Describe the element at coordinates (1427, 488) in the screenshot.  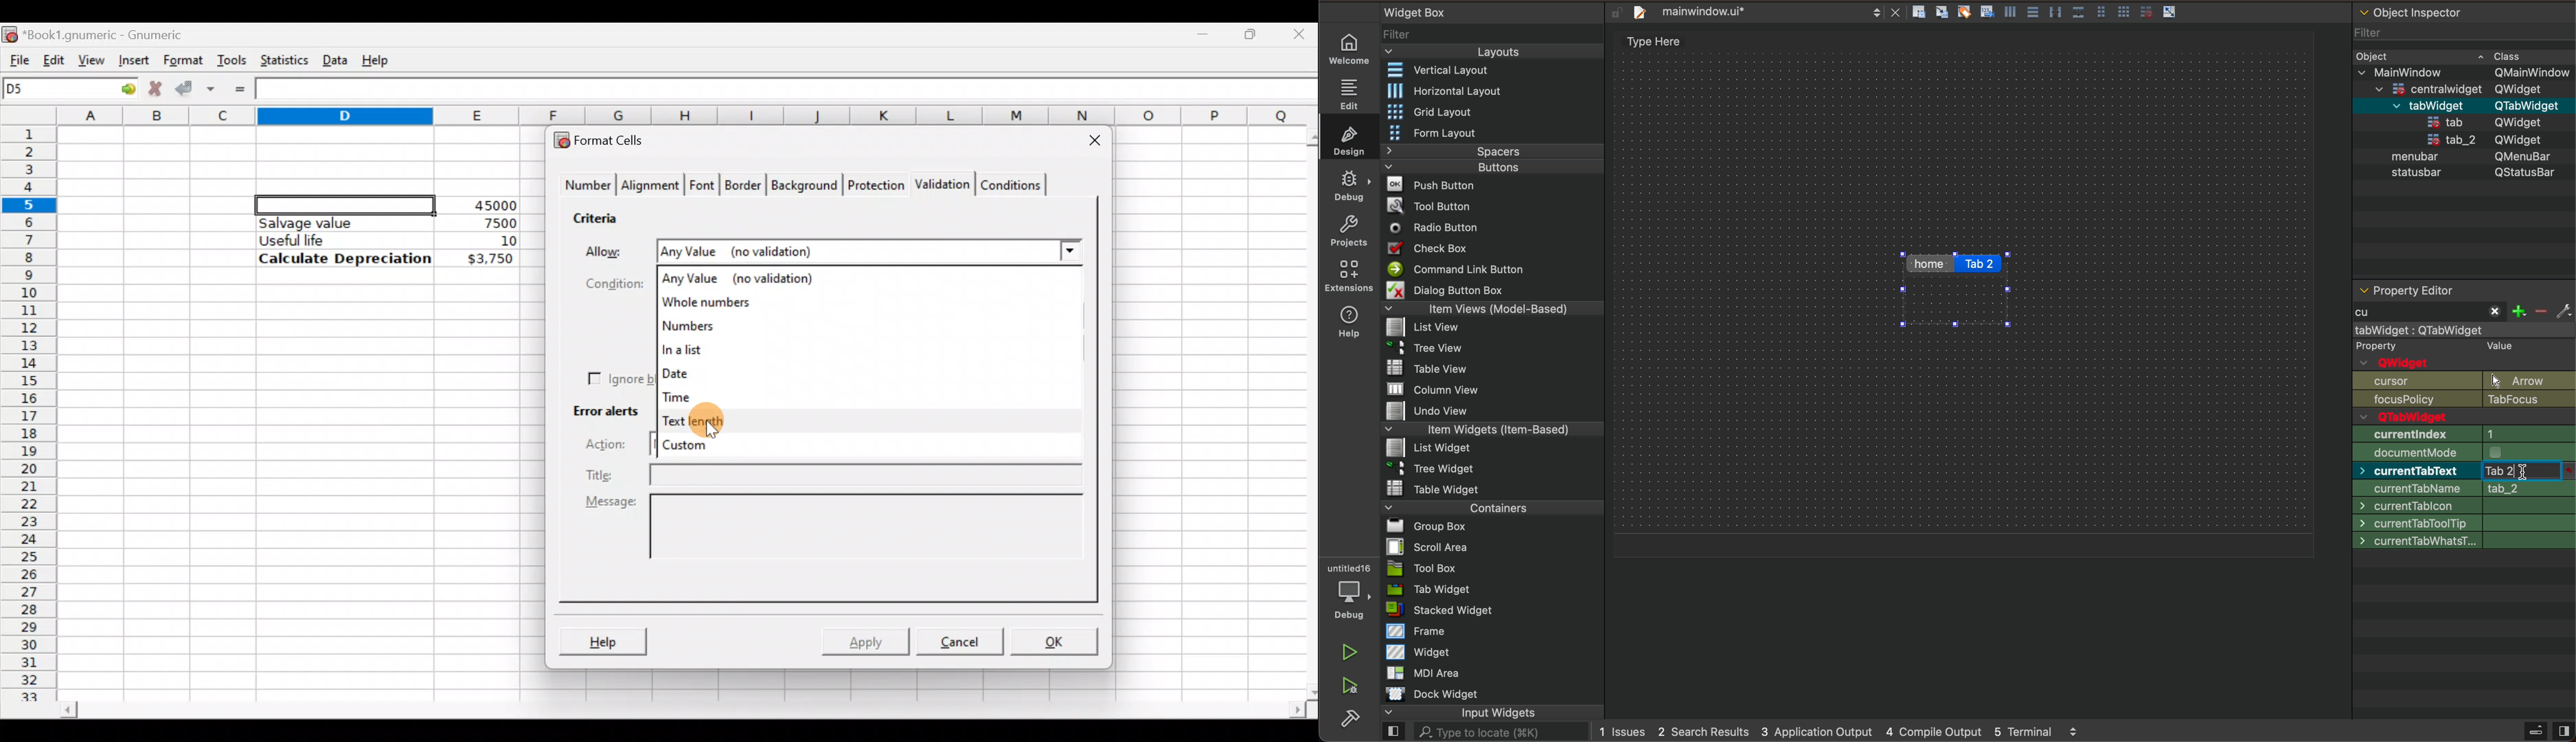
I see `Table Widget` at that location.